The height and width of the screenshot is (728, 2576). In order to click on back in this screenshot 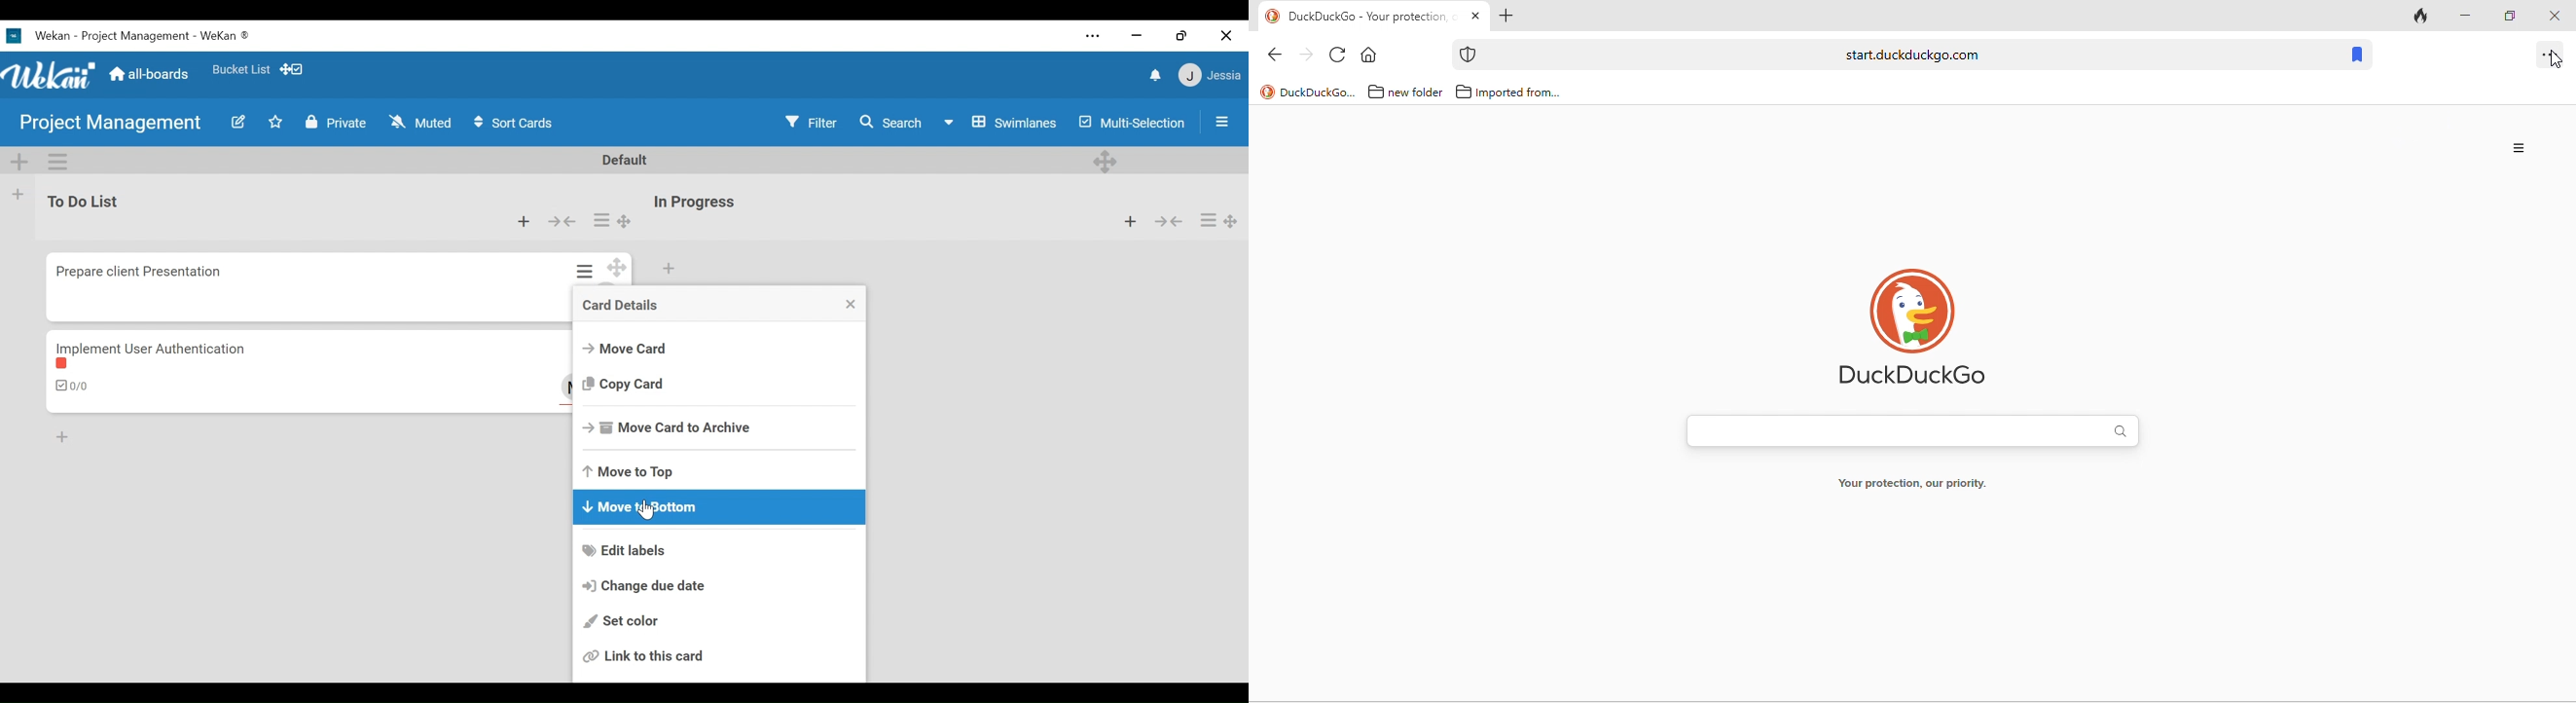, I will do `click(1274, 56)`.